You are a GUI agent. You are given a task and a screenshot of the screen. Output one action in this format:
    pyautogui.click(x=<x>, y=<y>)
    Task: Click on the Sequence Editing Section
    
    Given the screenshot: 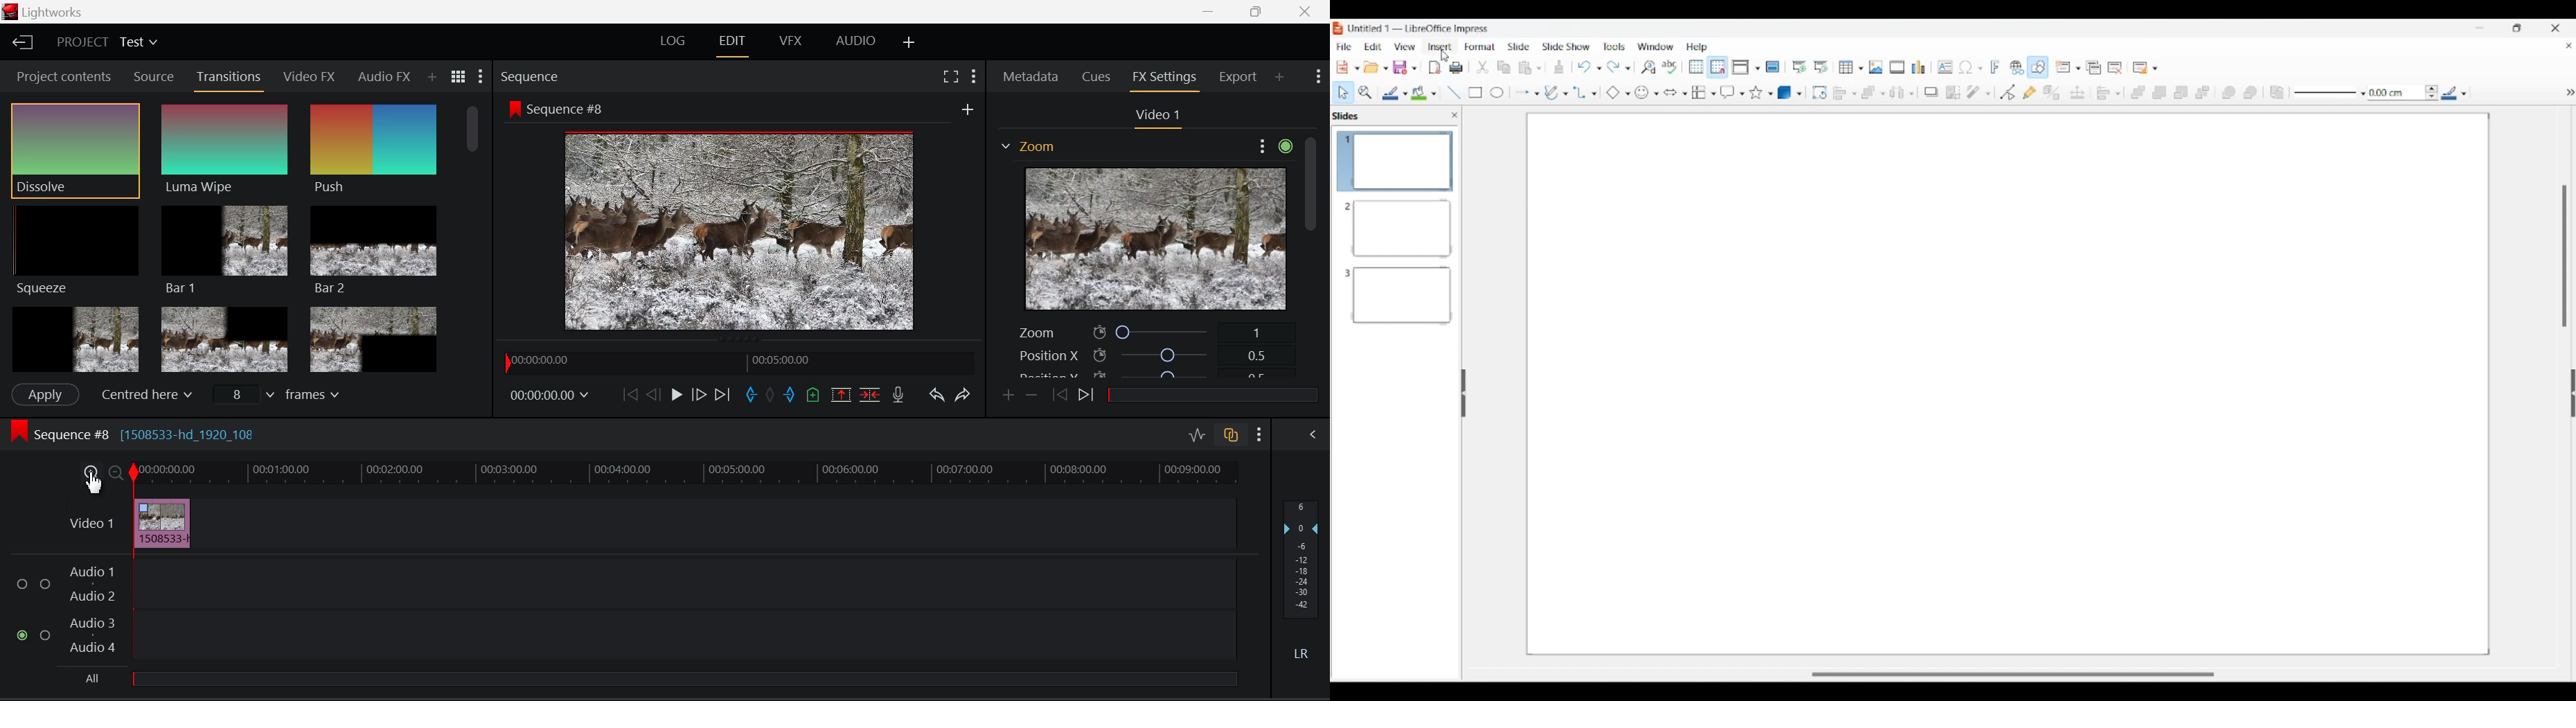 What is the action you would take?
    pyautogui.click(x=58, y=434)
    